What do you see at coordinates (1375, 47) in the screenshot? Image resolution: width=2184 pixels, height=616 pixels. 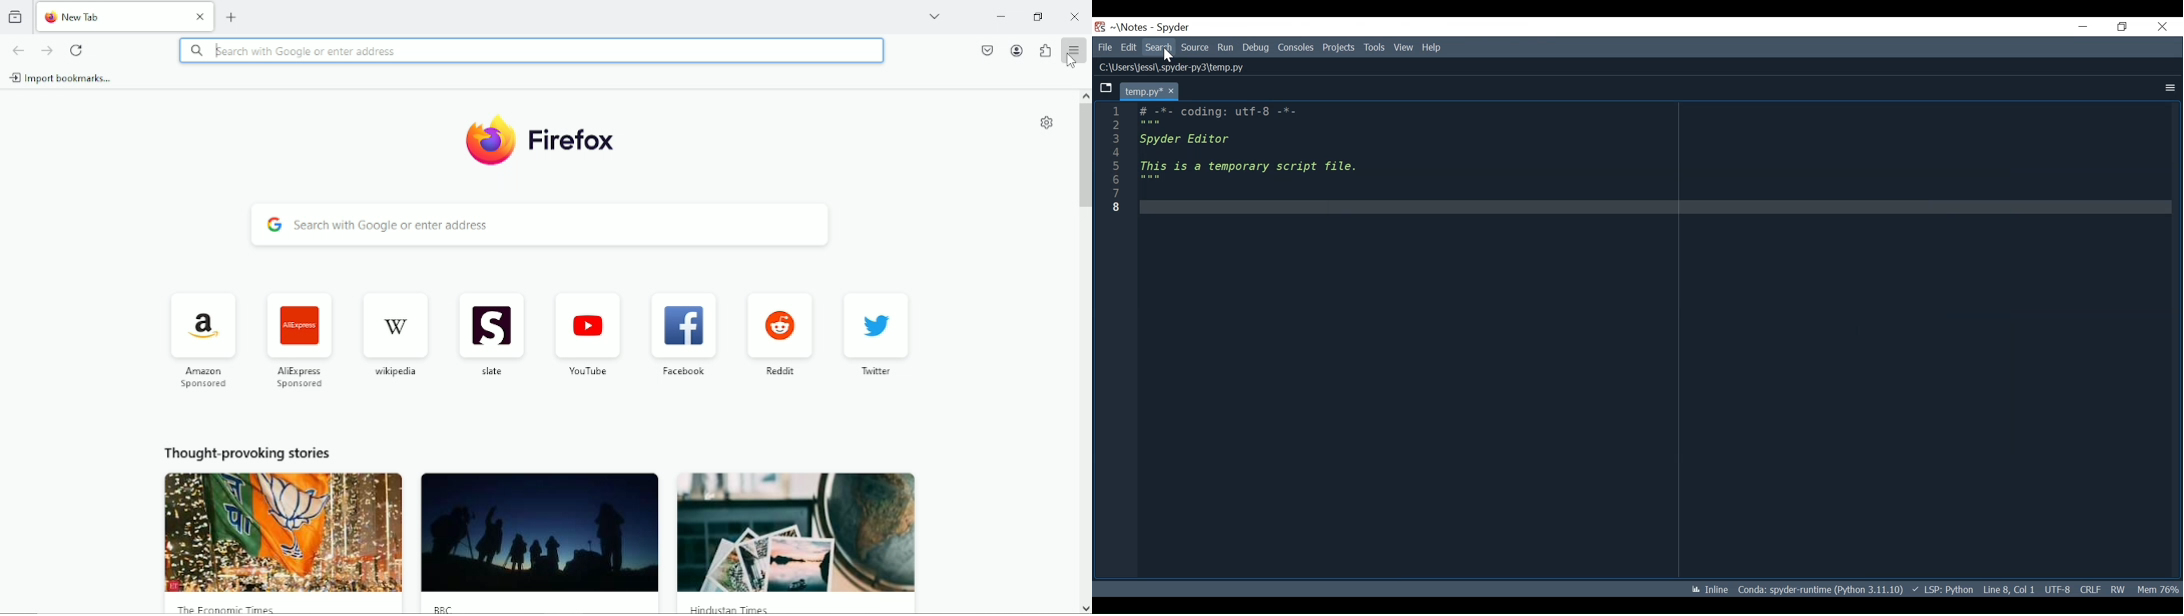 I see `Tools` at bounding box center [1375, 47].